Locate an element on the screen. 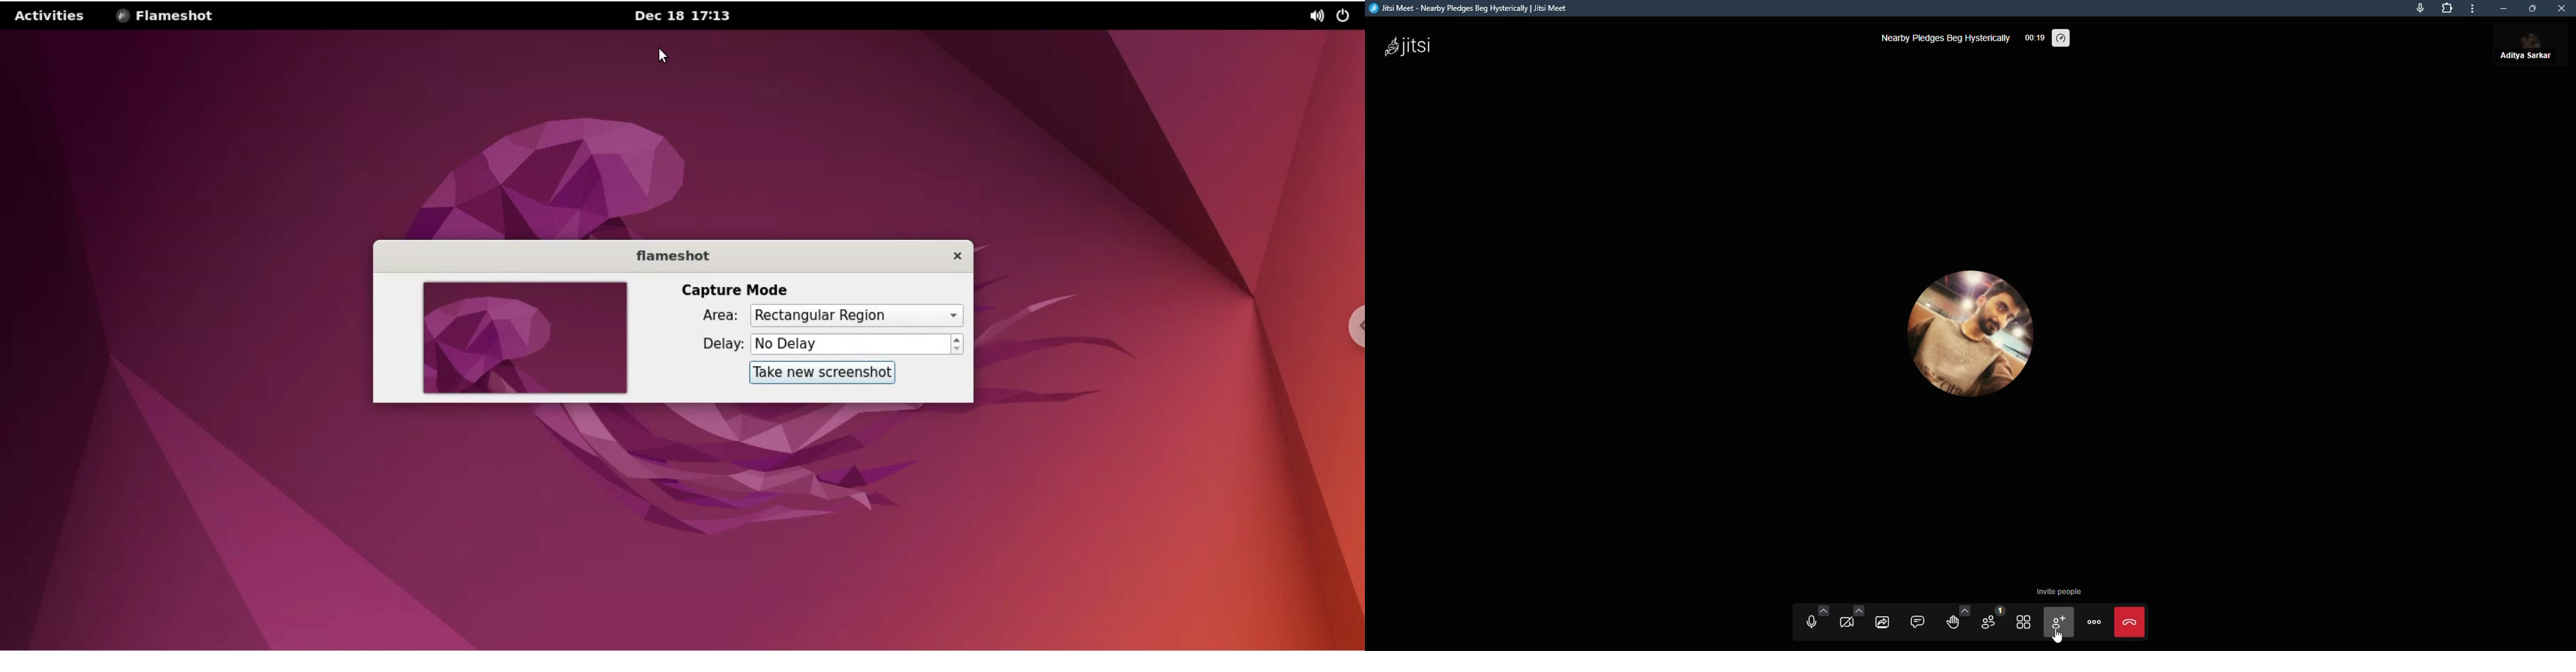  flameshot label is located at coordinates (675, 256).